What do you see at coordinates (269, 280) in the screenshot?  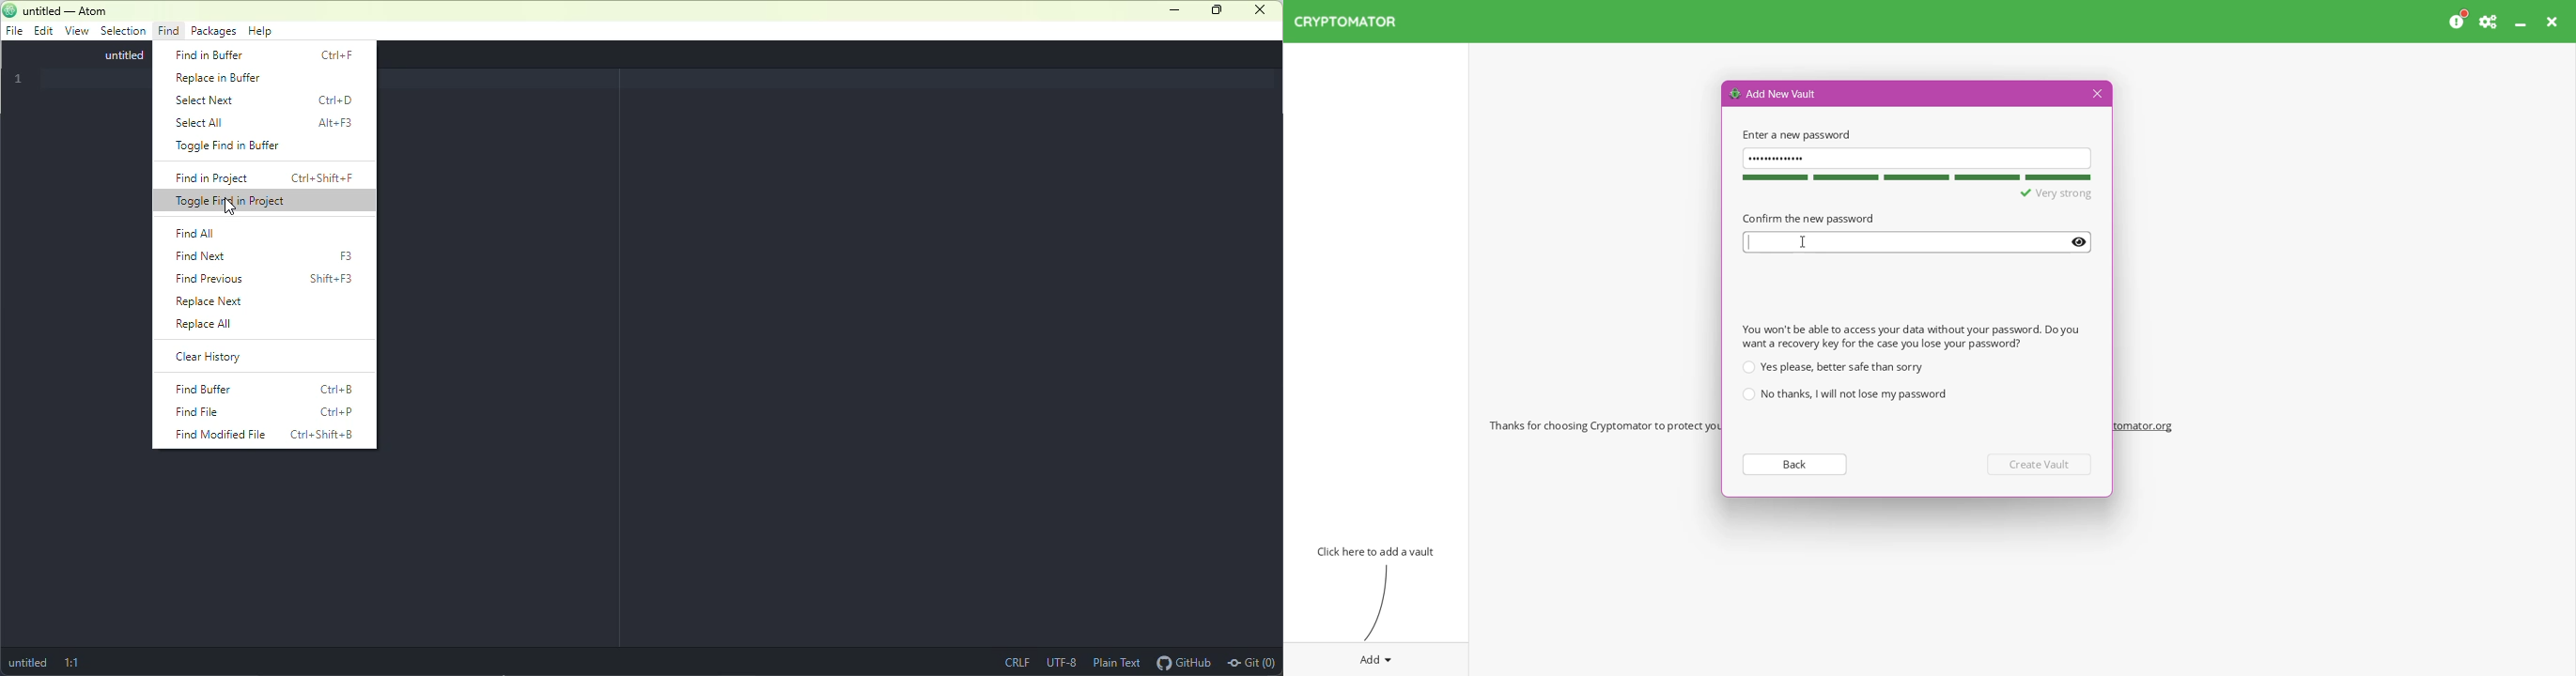 I see `find previous` at bounding box center [269, 280].